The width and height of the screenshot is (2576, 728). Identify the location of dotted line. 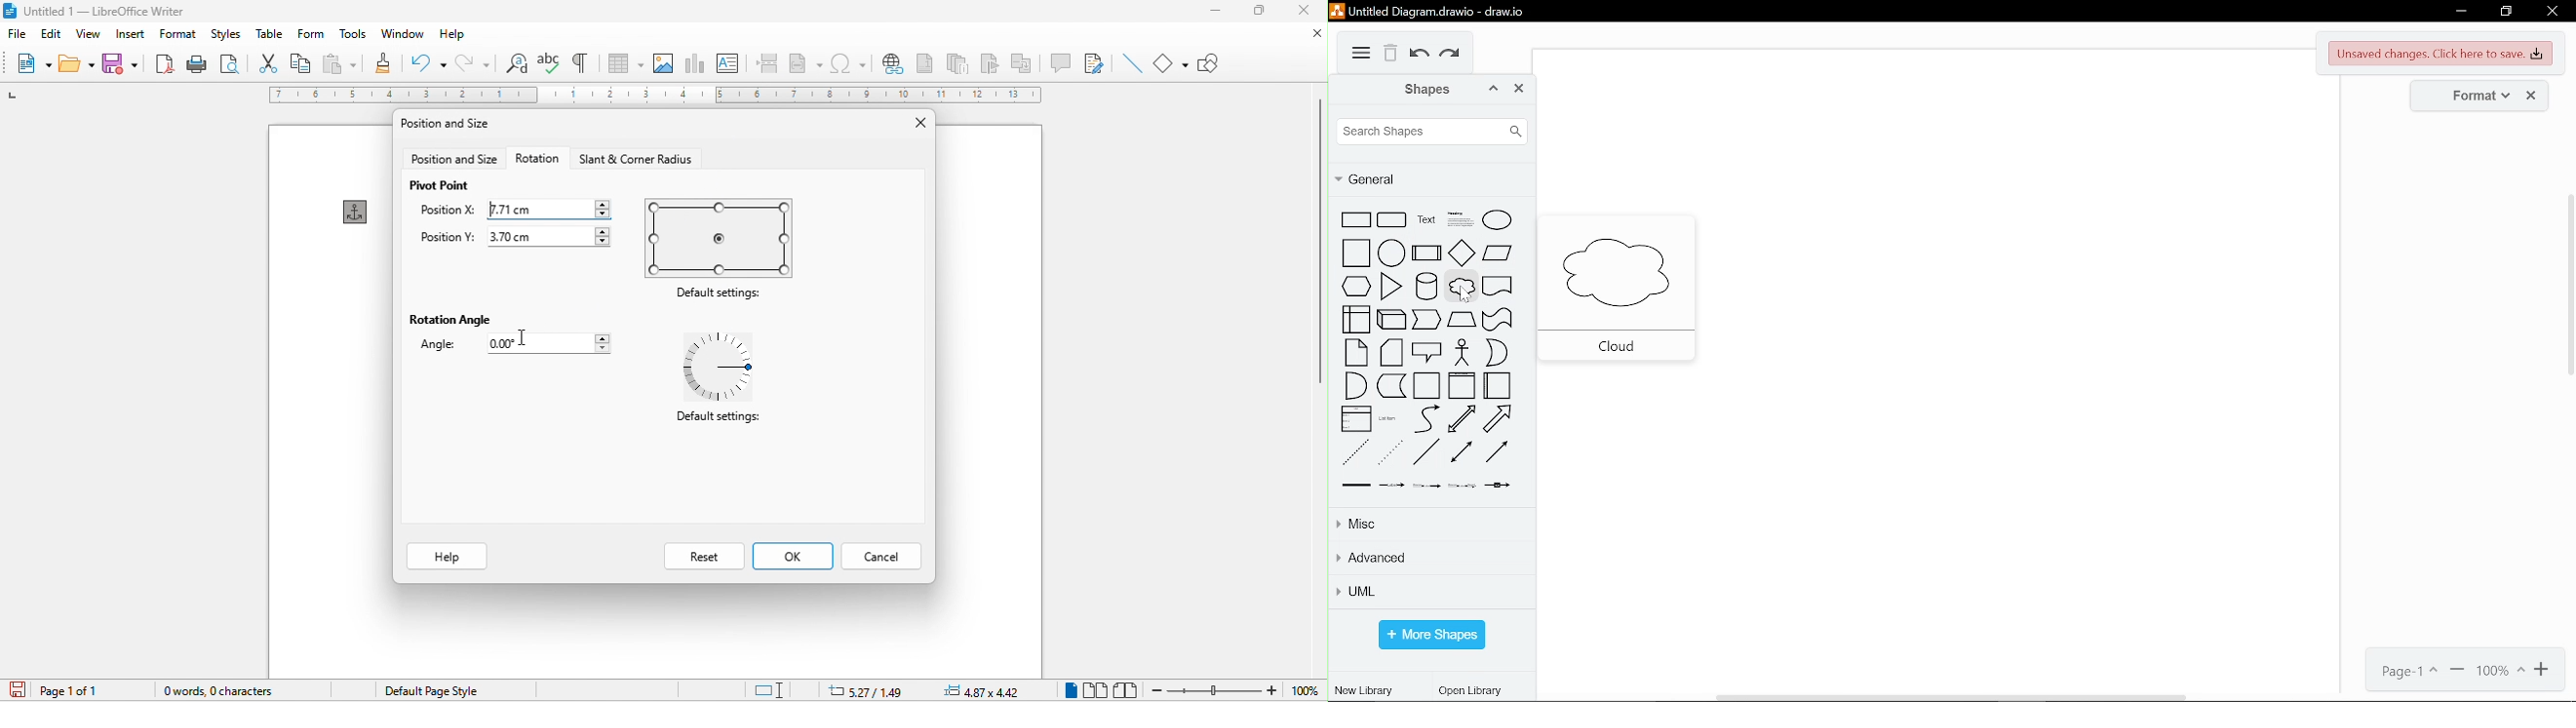
(1390, 452).